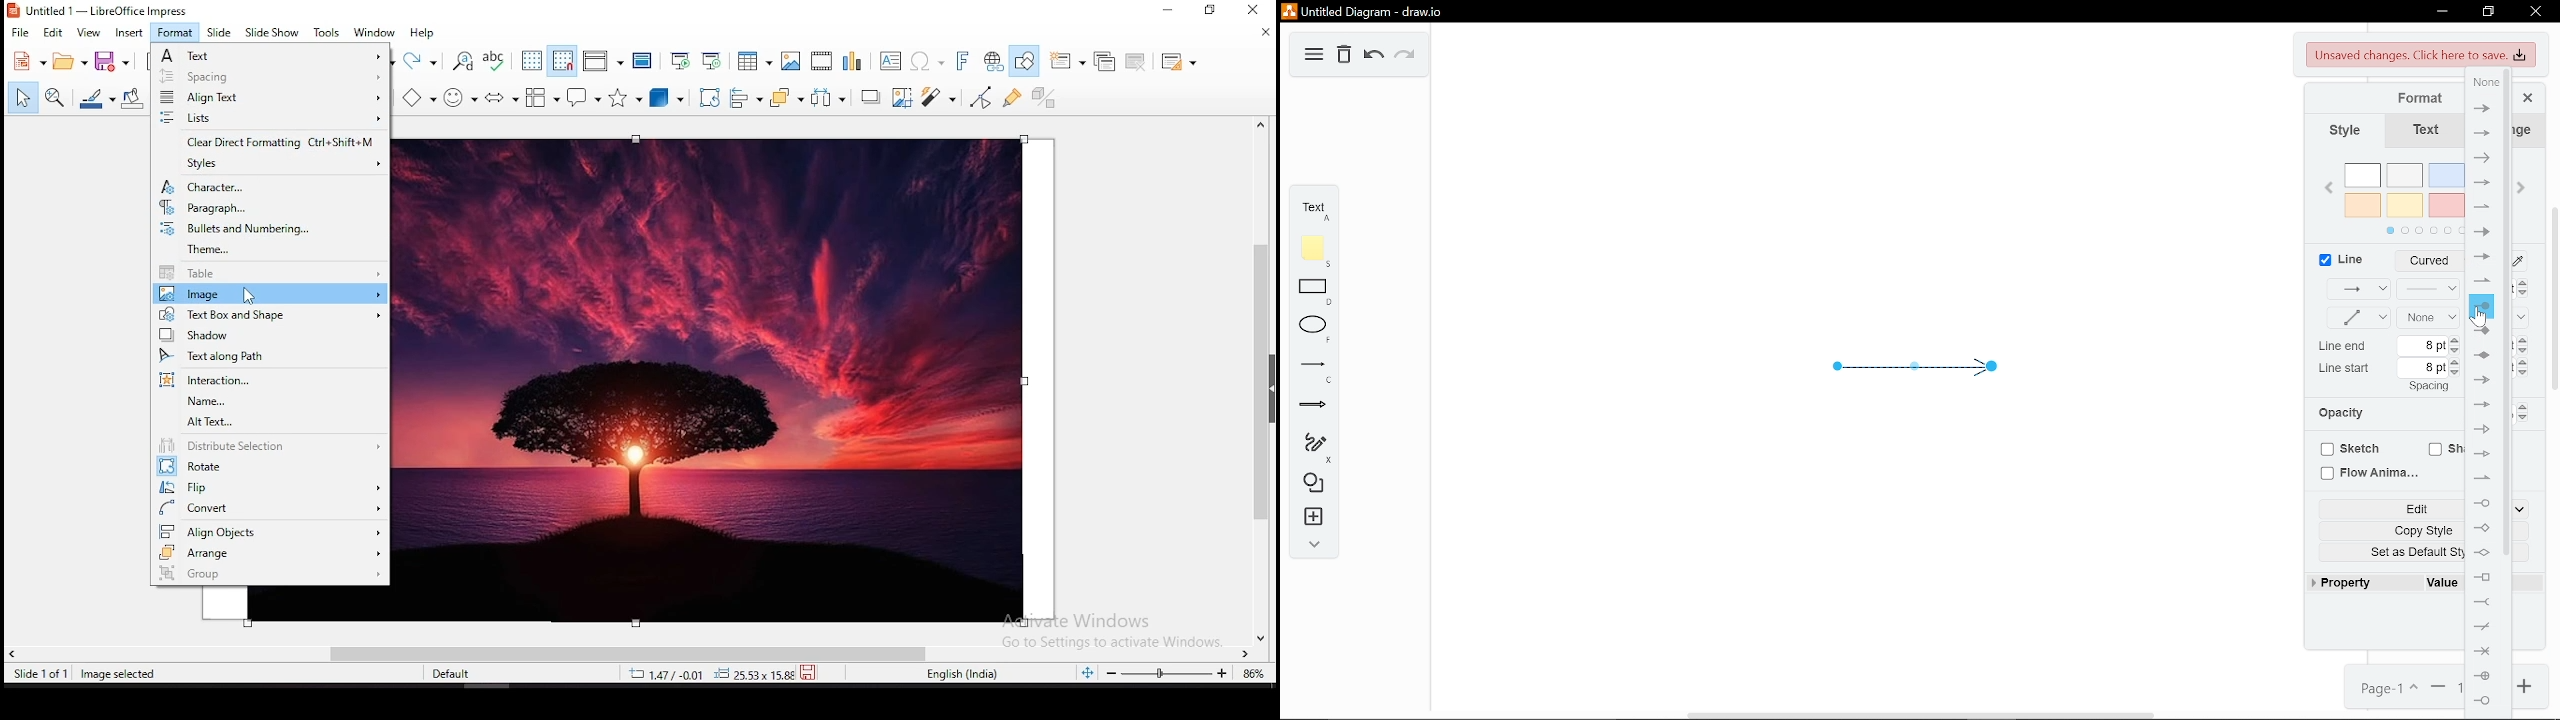 Image resolution: width=2576 pixels, height=728 pixels. I want to click on duplicate slide, so click(1102, 60).